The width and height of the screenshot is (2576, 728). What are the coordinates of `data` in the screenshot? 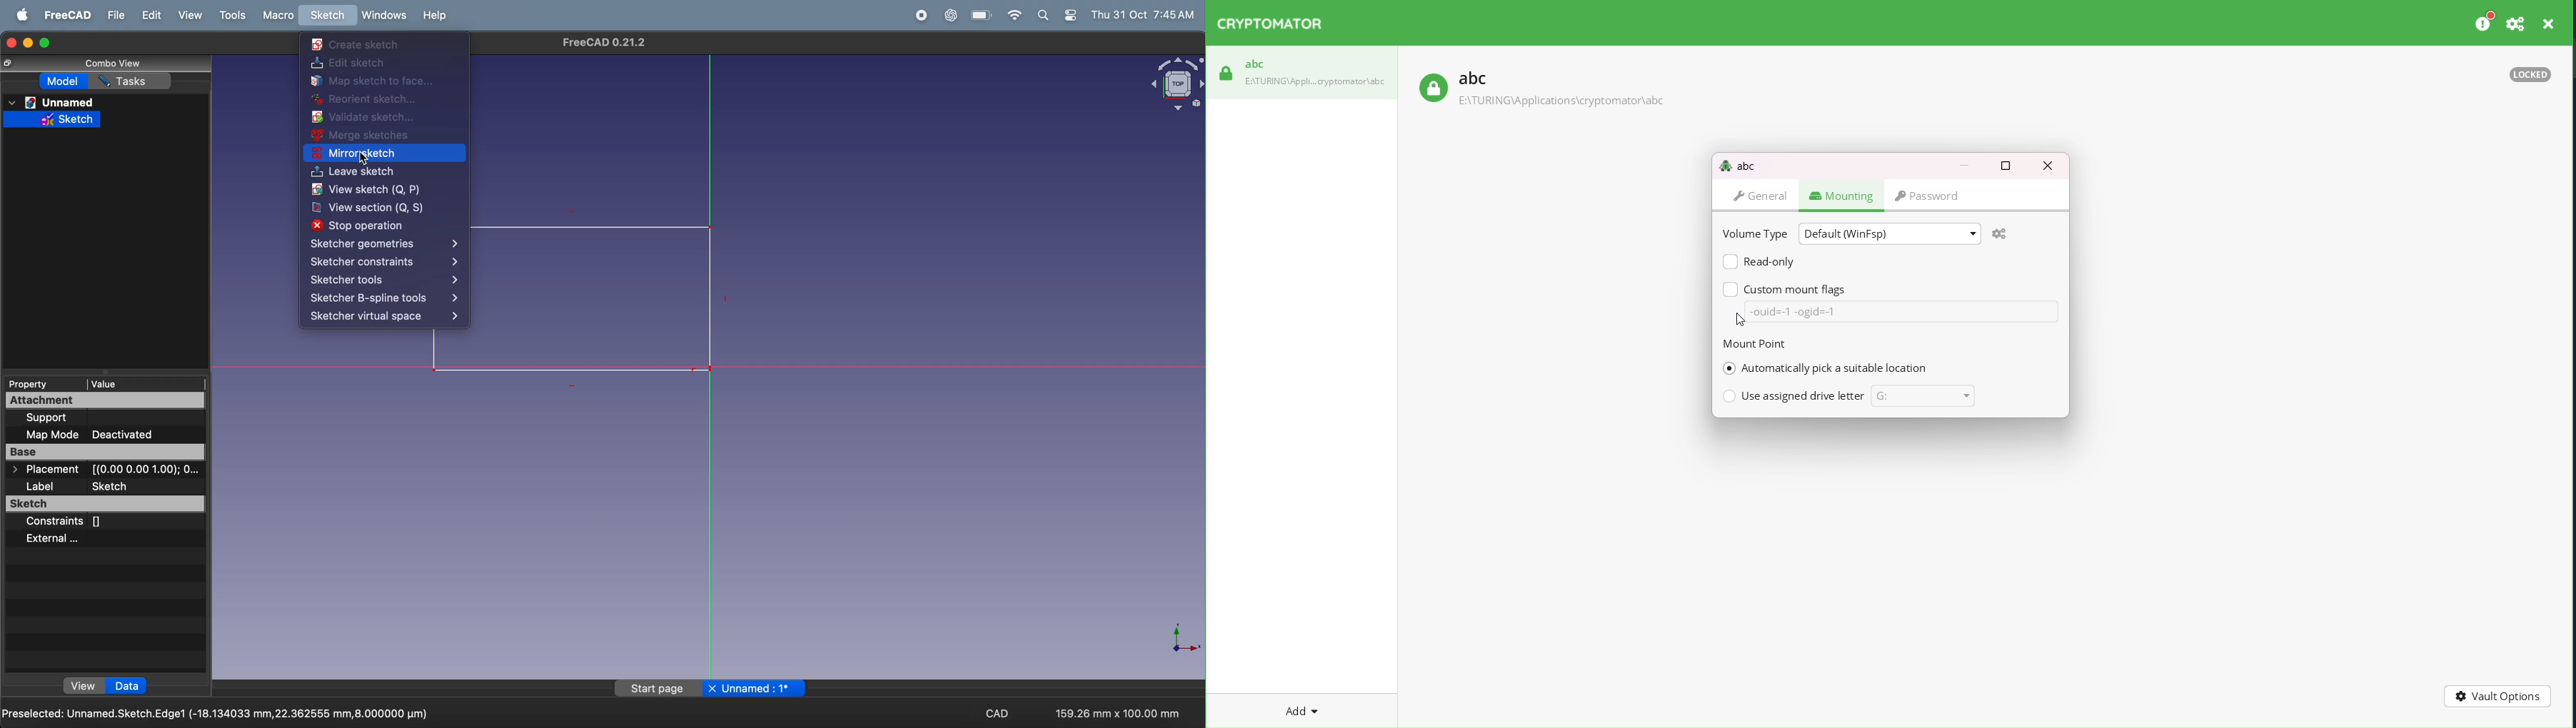 It's located at (1906, 312).